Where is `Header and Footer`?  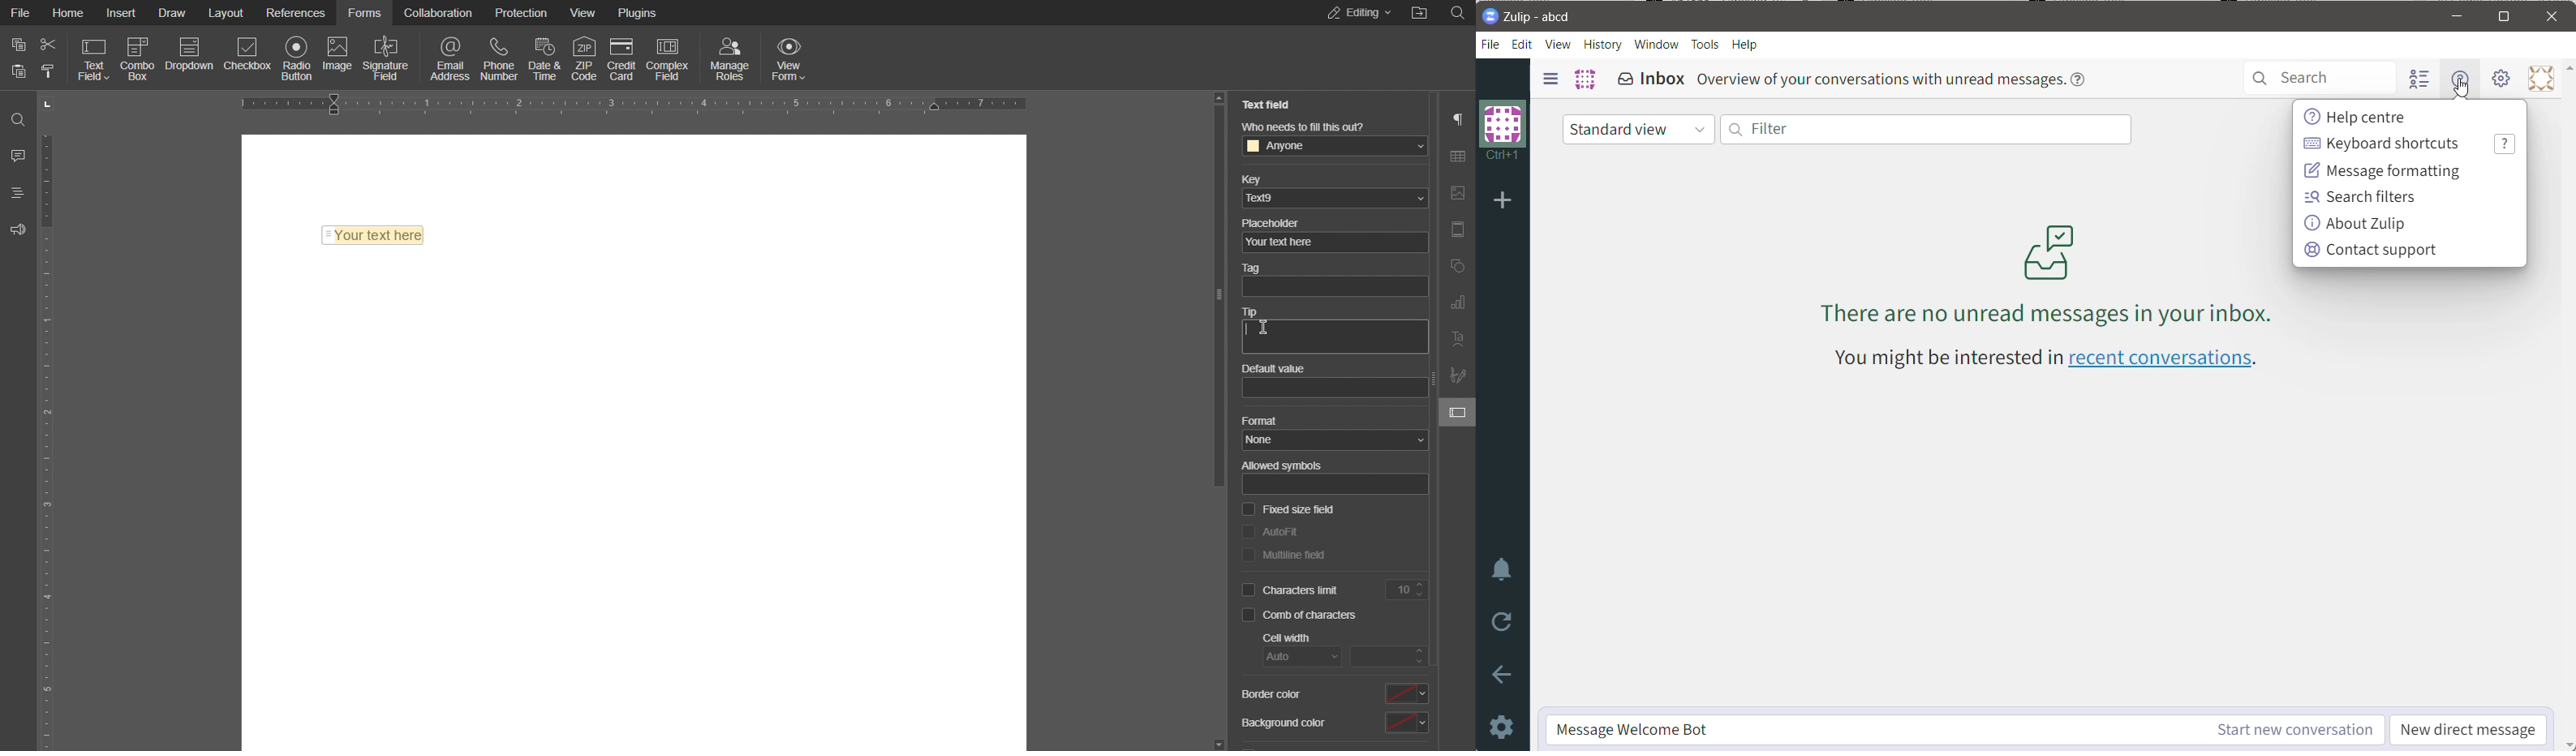
Header and Footer is located at coordinates (1458, 231).